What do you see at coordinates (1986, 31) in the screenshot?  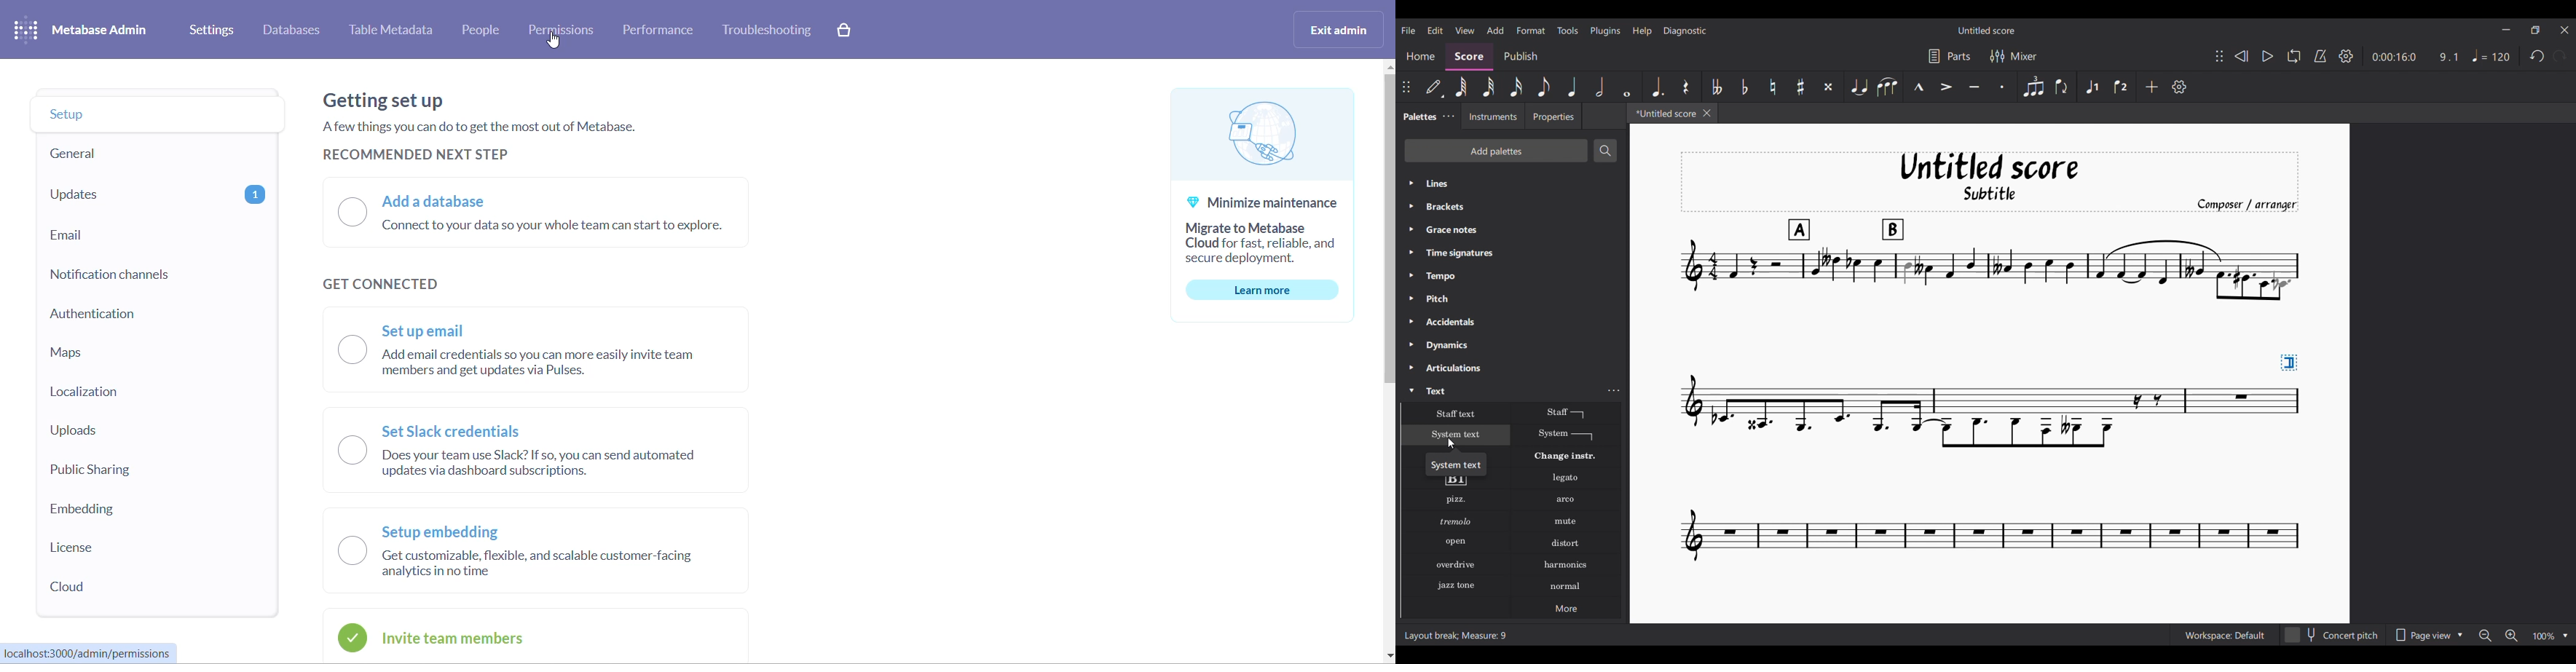 I see `Untitled score` at bounding box center [1986, 31].